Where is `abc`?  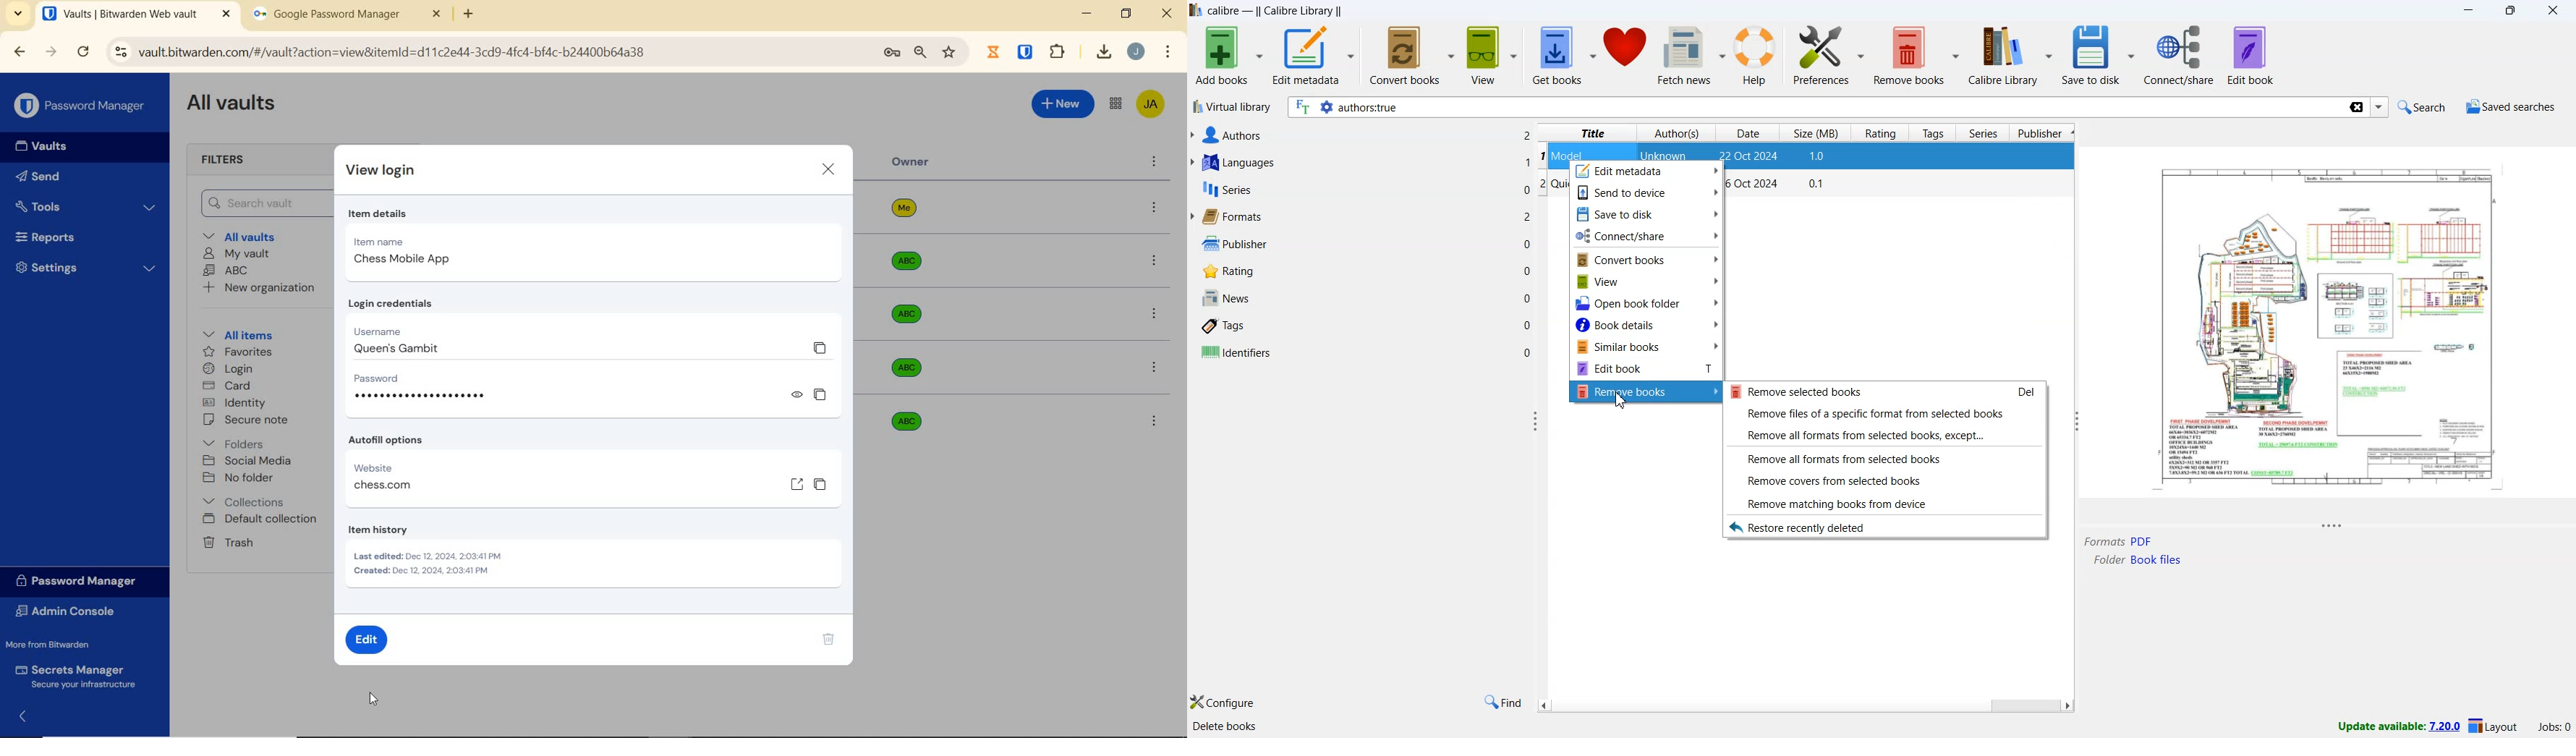
abc is located at coordinates (917, 426).